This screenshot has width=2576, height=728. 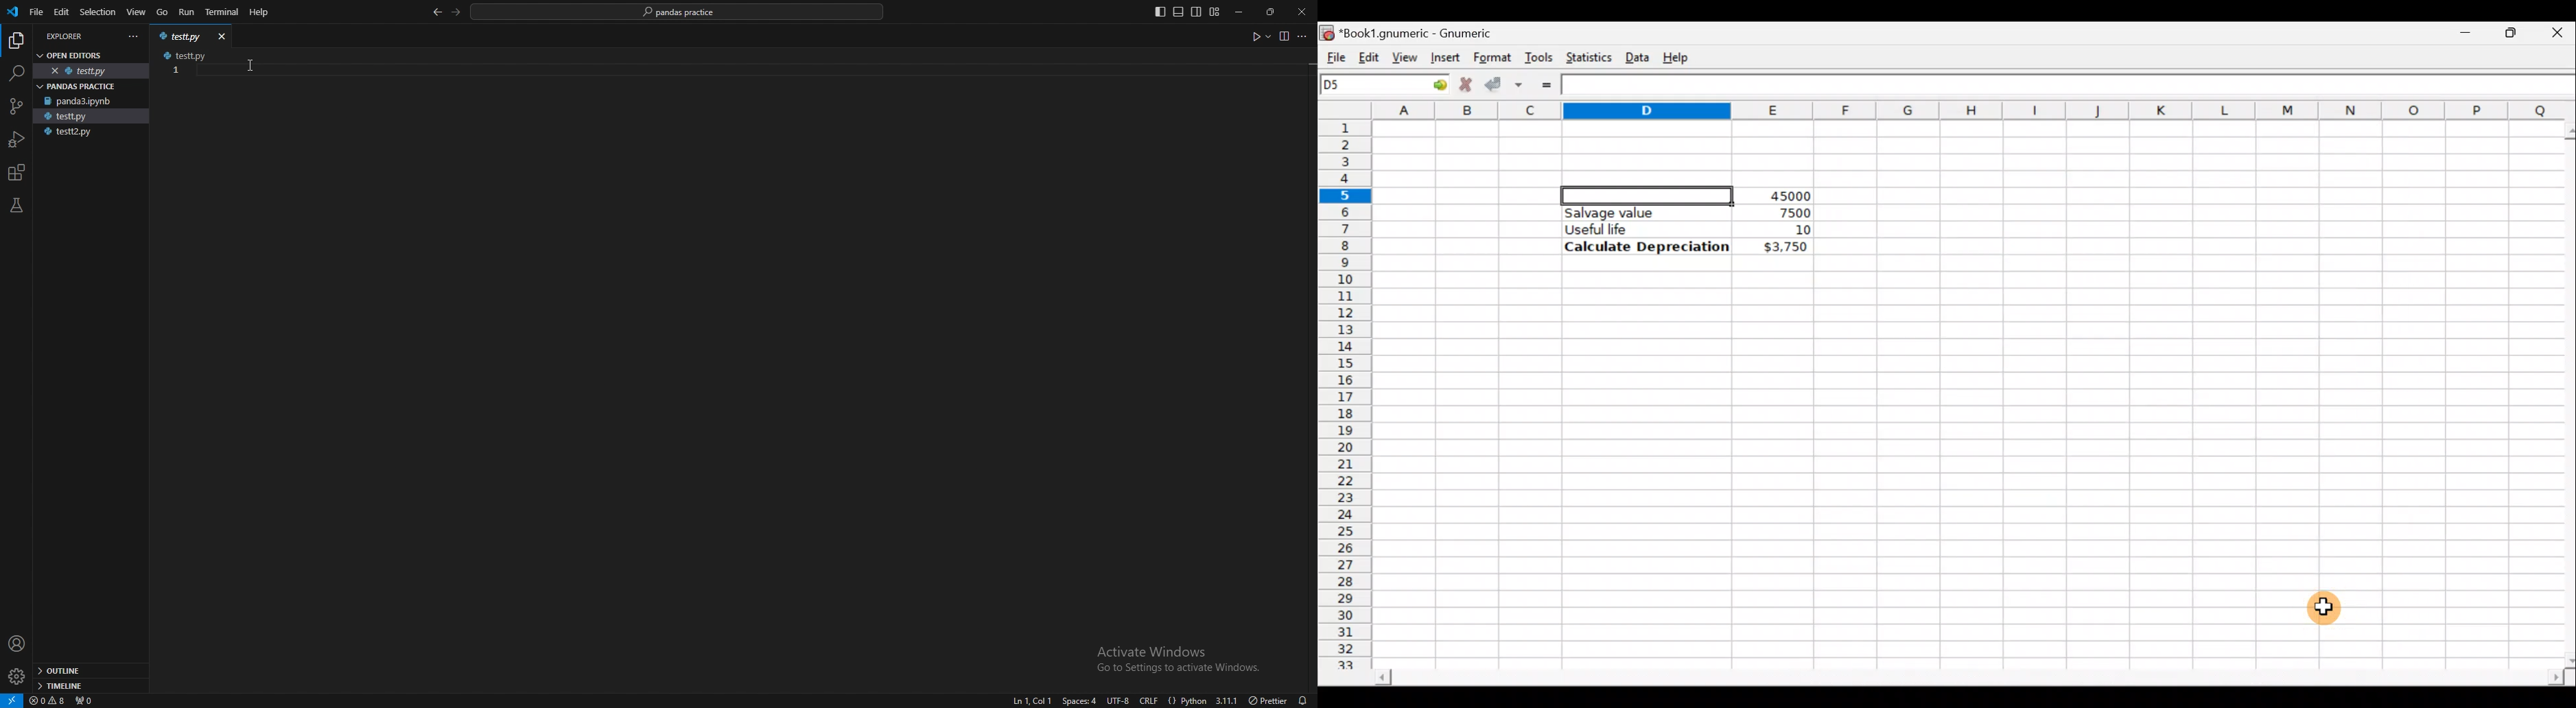 What do you see at coordinates (162, 13) in the screenshot?
I see `go` at bounding box center [162, 13].